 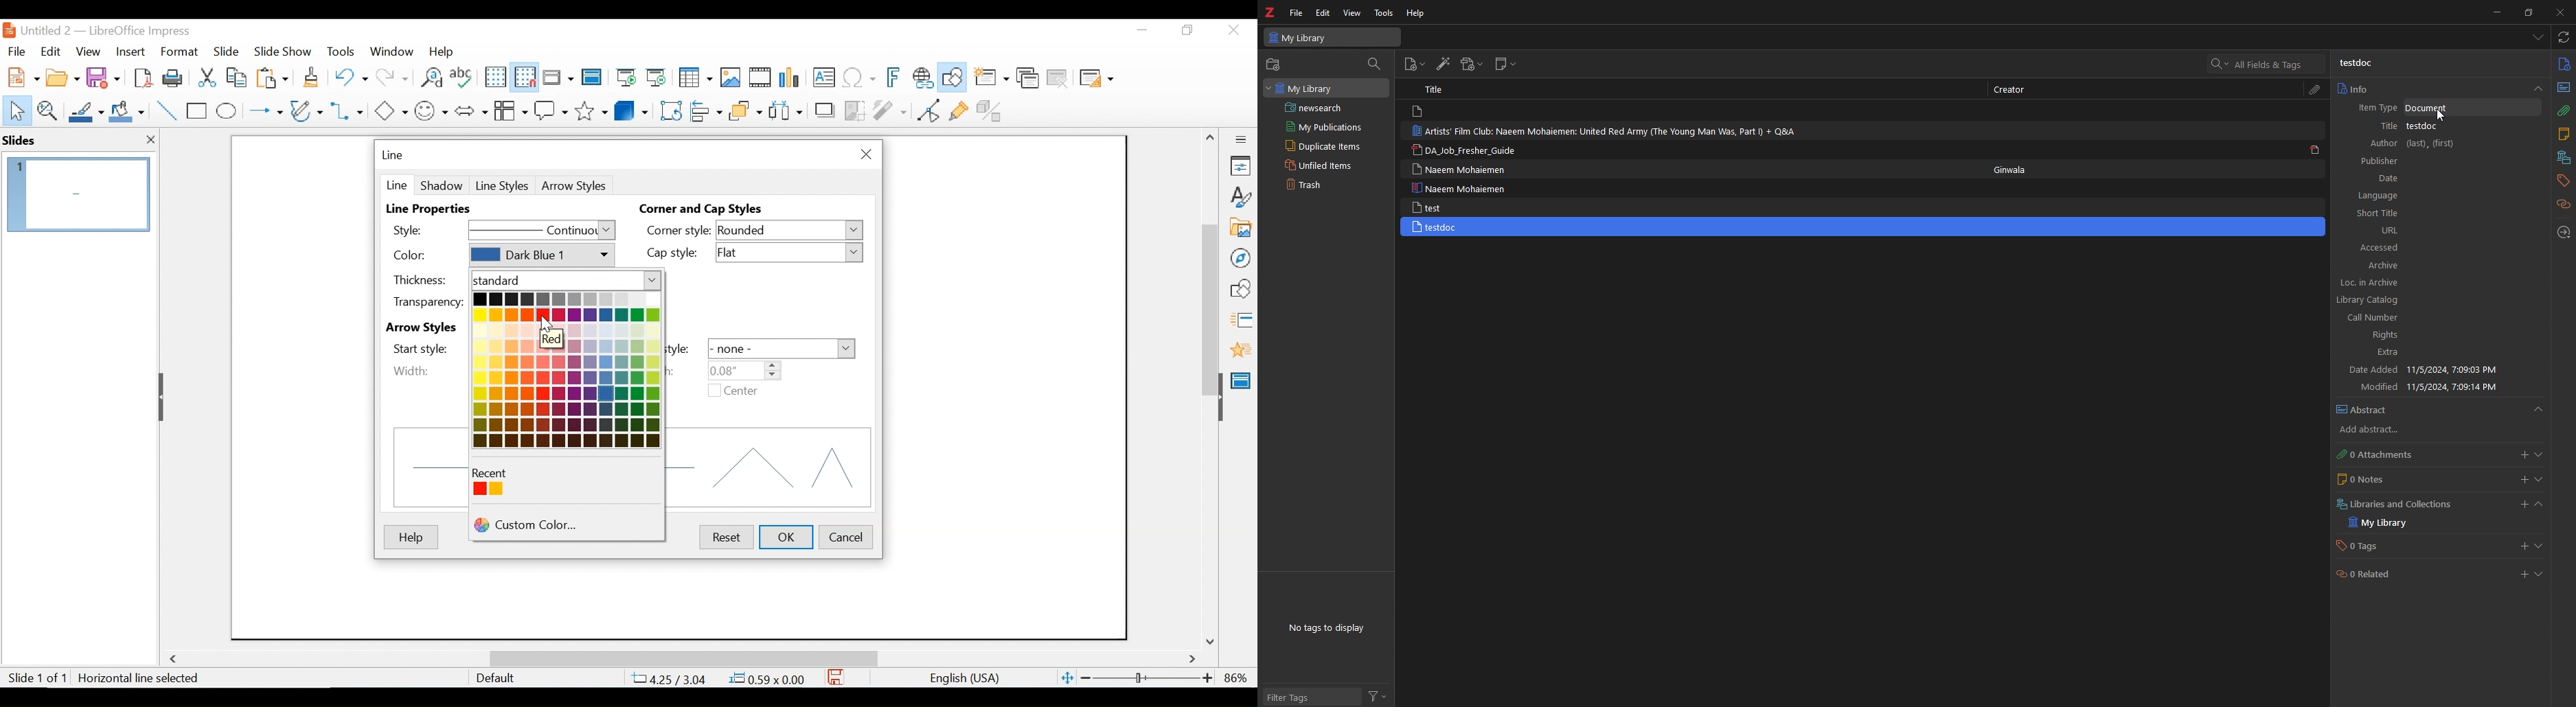 What do you see at coordinates (2378, 387) in the screenshot?
I see `Modified` at bounding box center [2378, 387].